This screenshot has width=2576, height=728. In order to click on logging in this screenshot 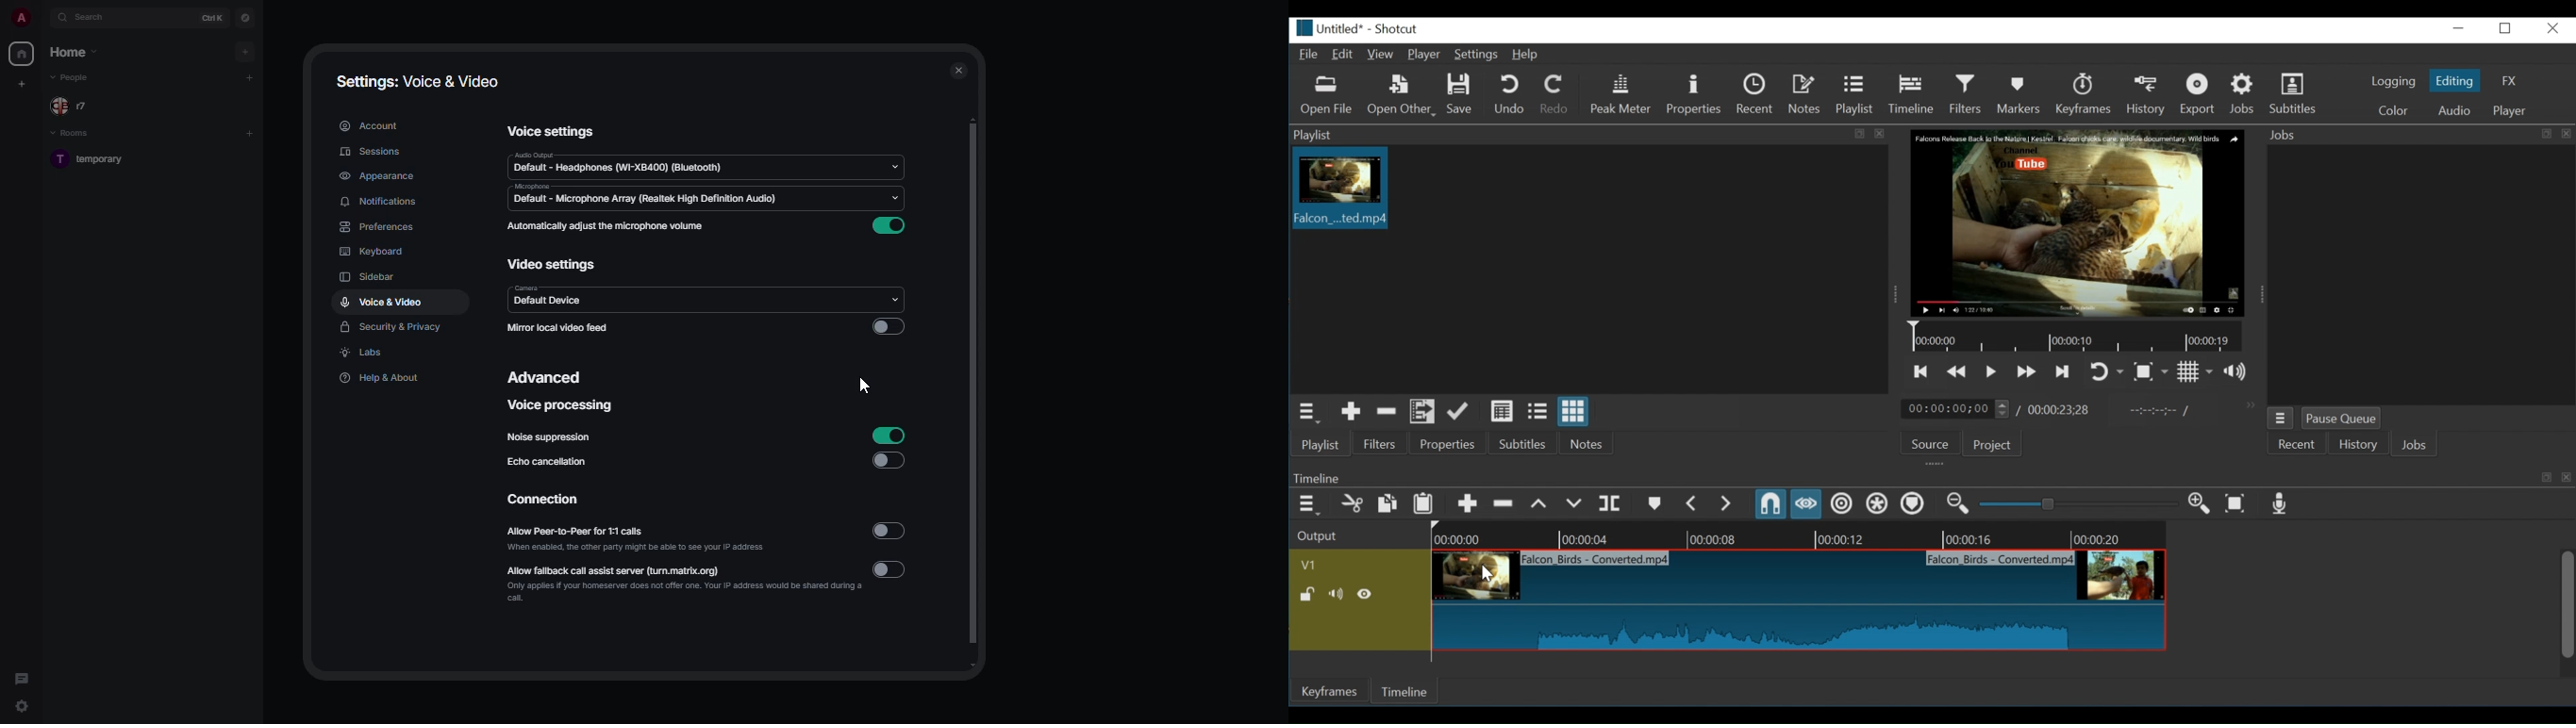, I will do `click(2394, 82)`.